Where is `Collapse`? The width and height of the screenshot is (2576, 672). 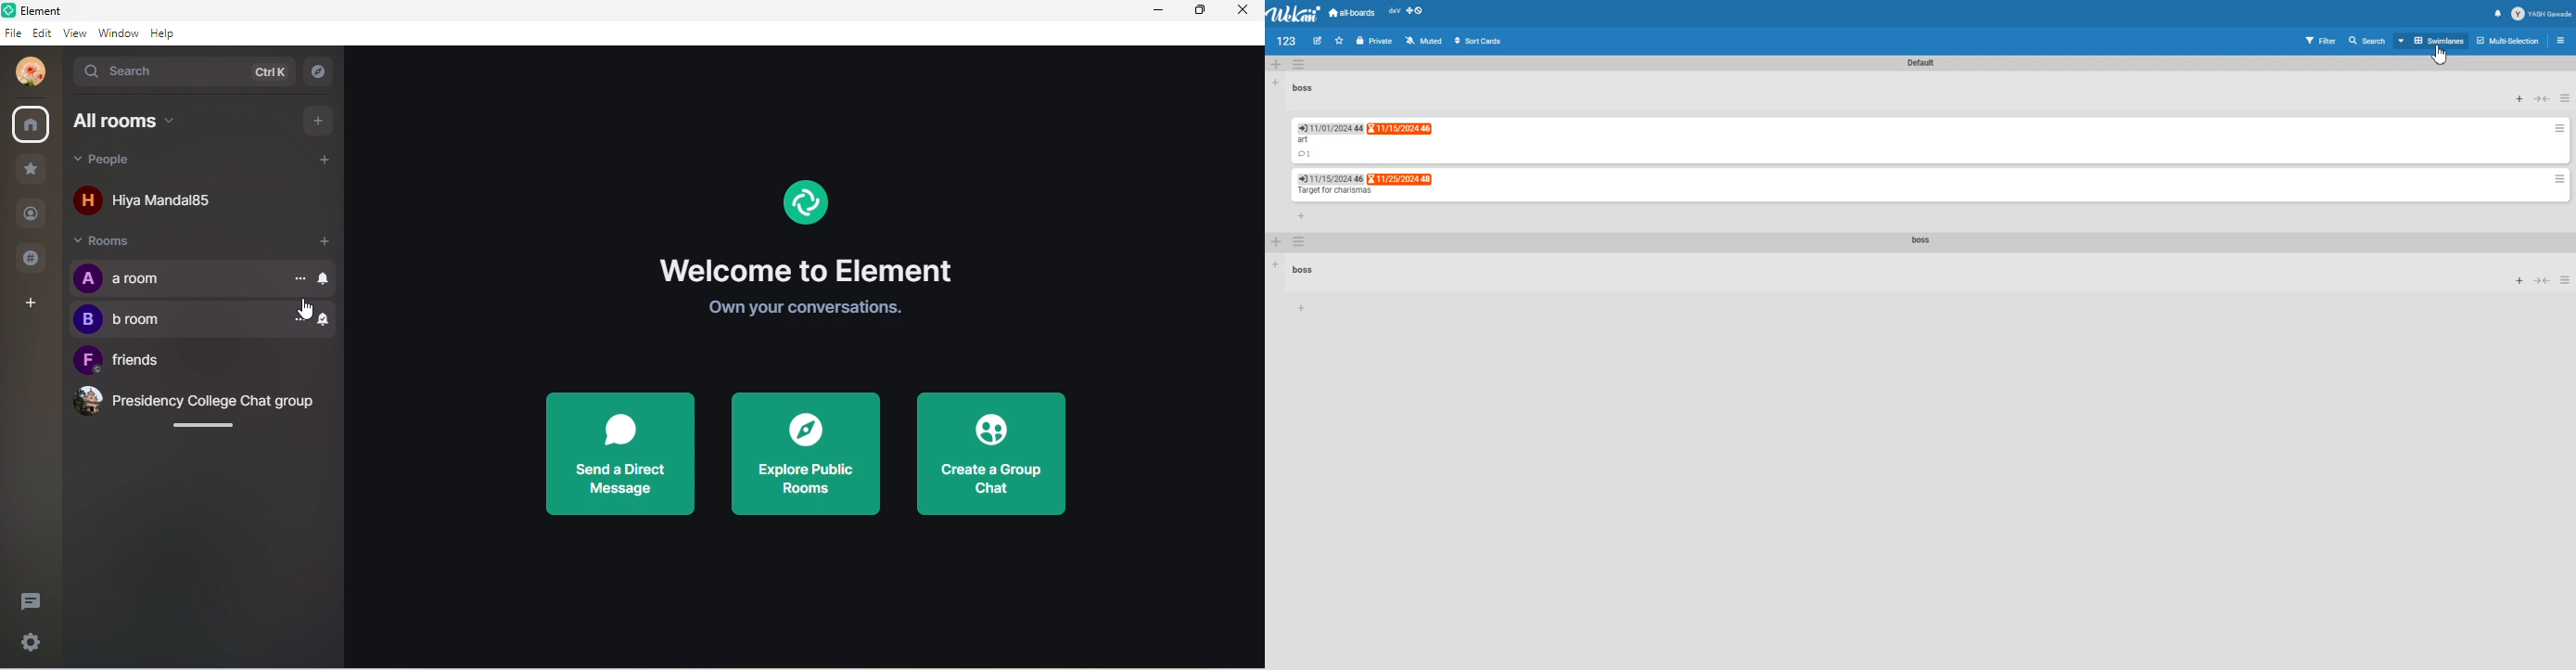 Collapse is located at coordinates (2543, 98).